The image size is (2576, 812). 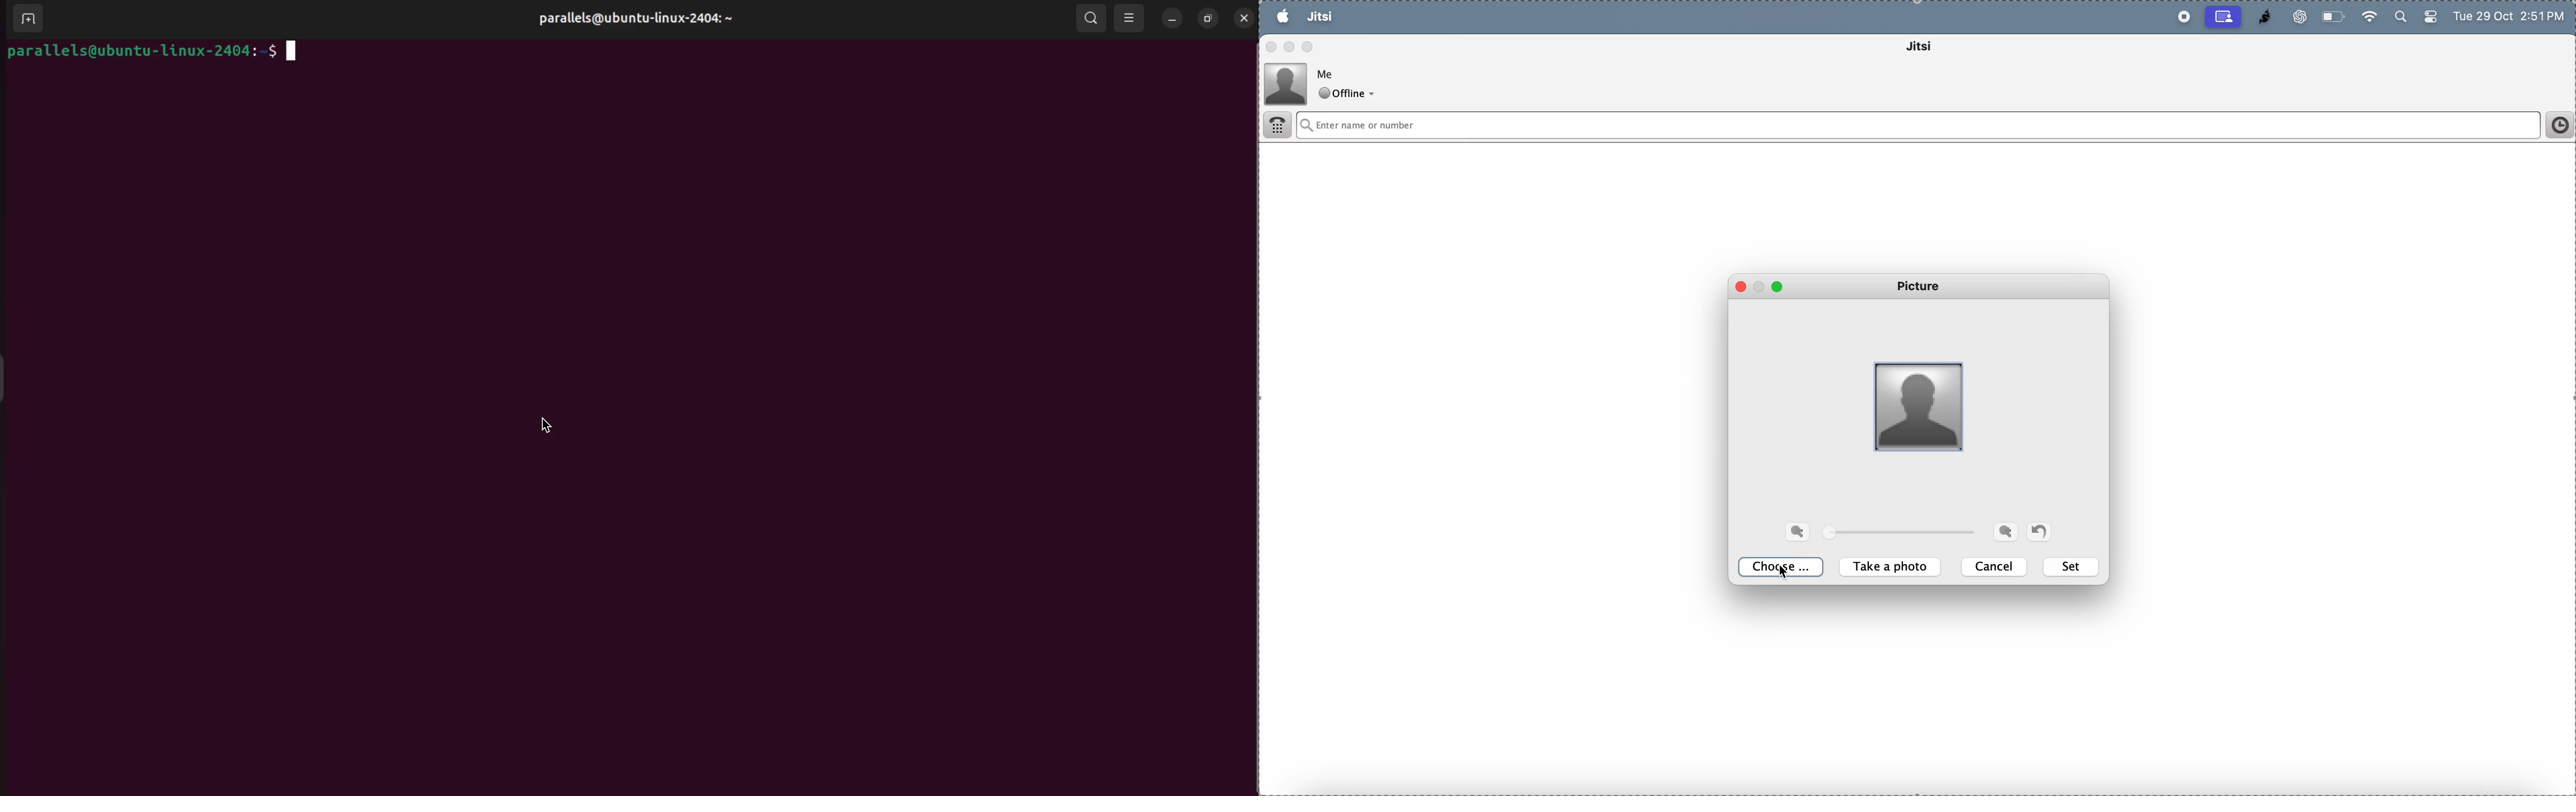 What do you see at coordinates (1761, 284) in the screenshot?
I see `minimise` at bounding box center [1761, 284].